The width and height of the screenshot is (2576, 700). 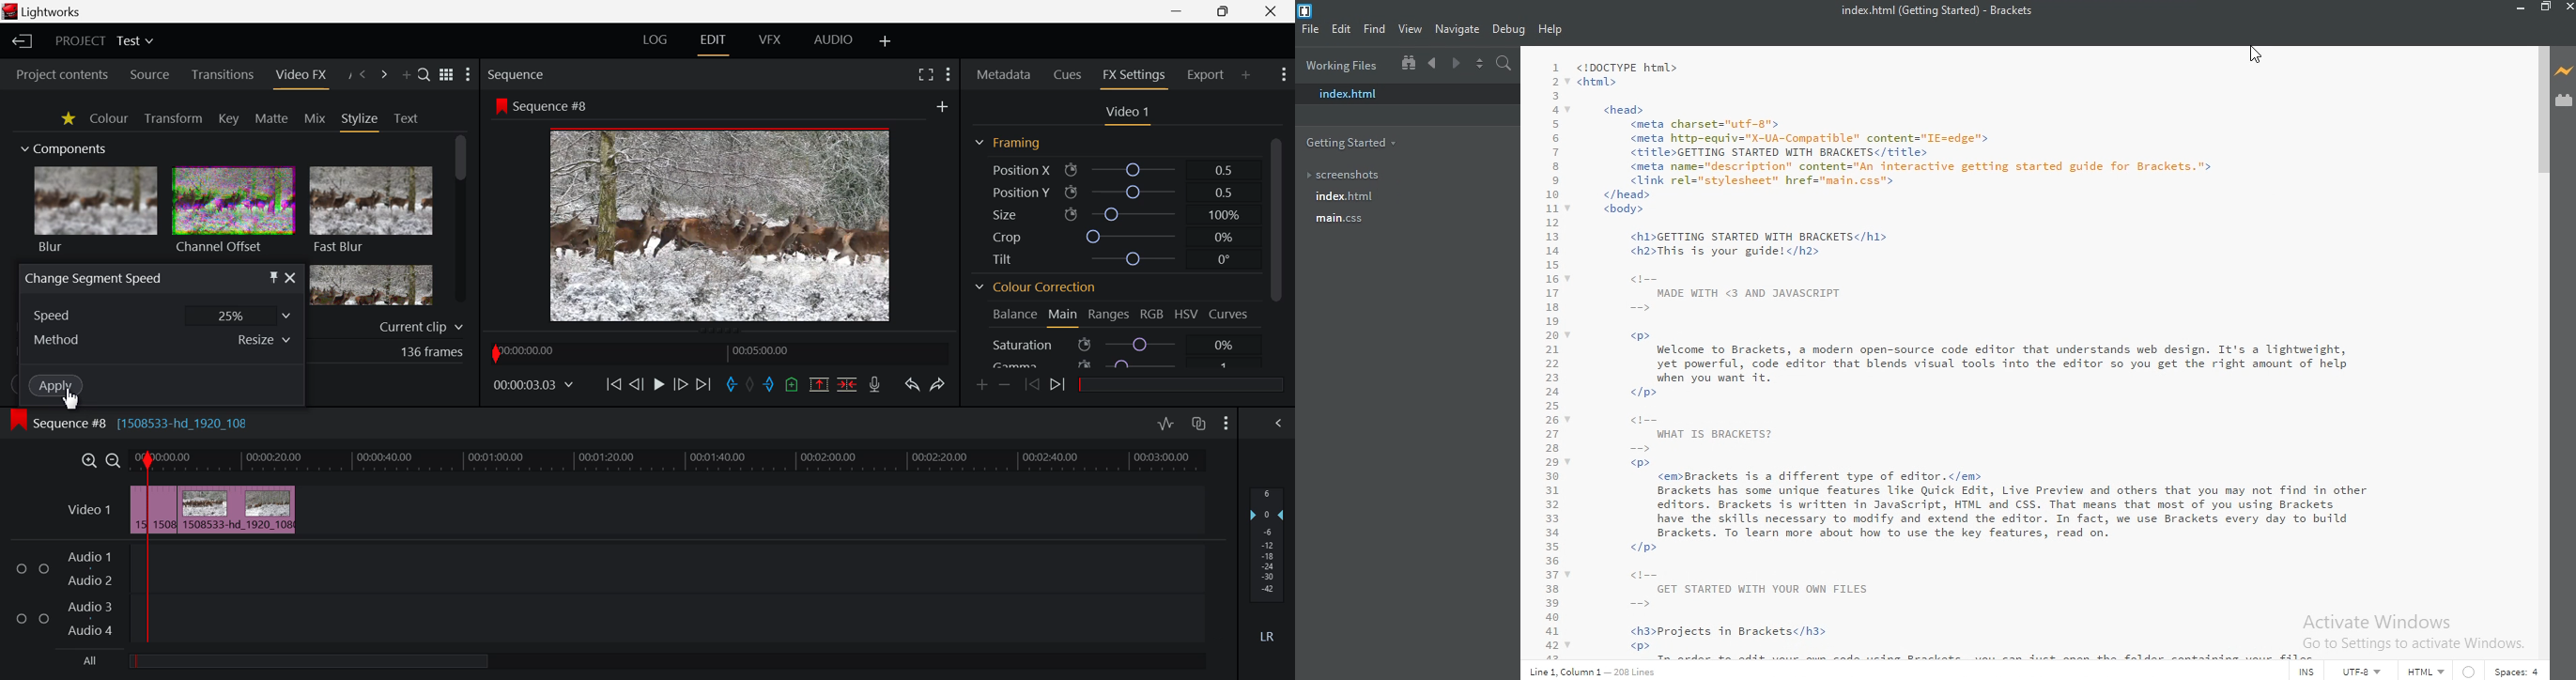 I want to click on Components, so click(x=65, y=150).